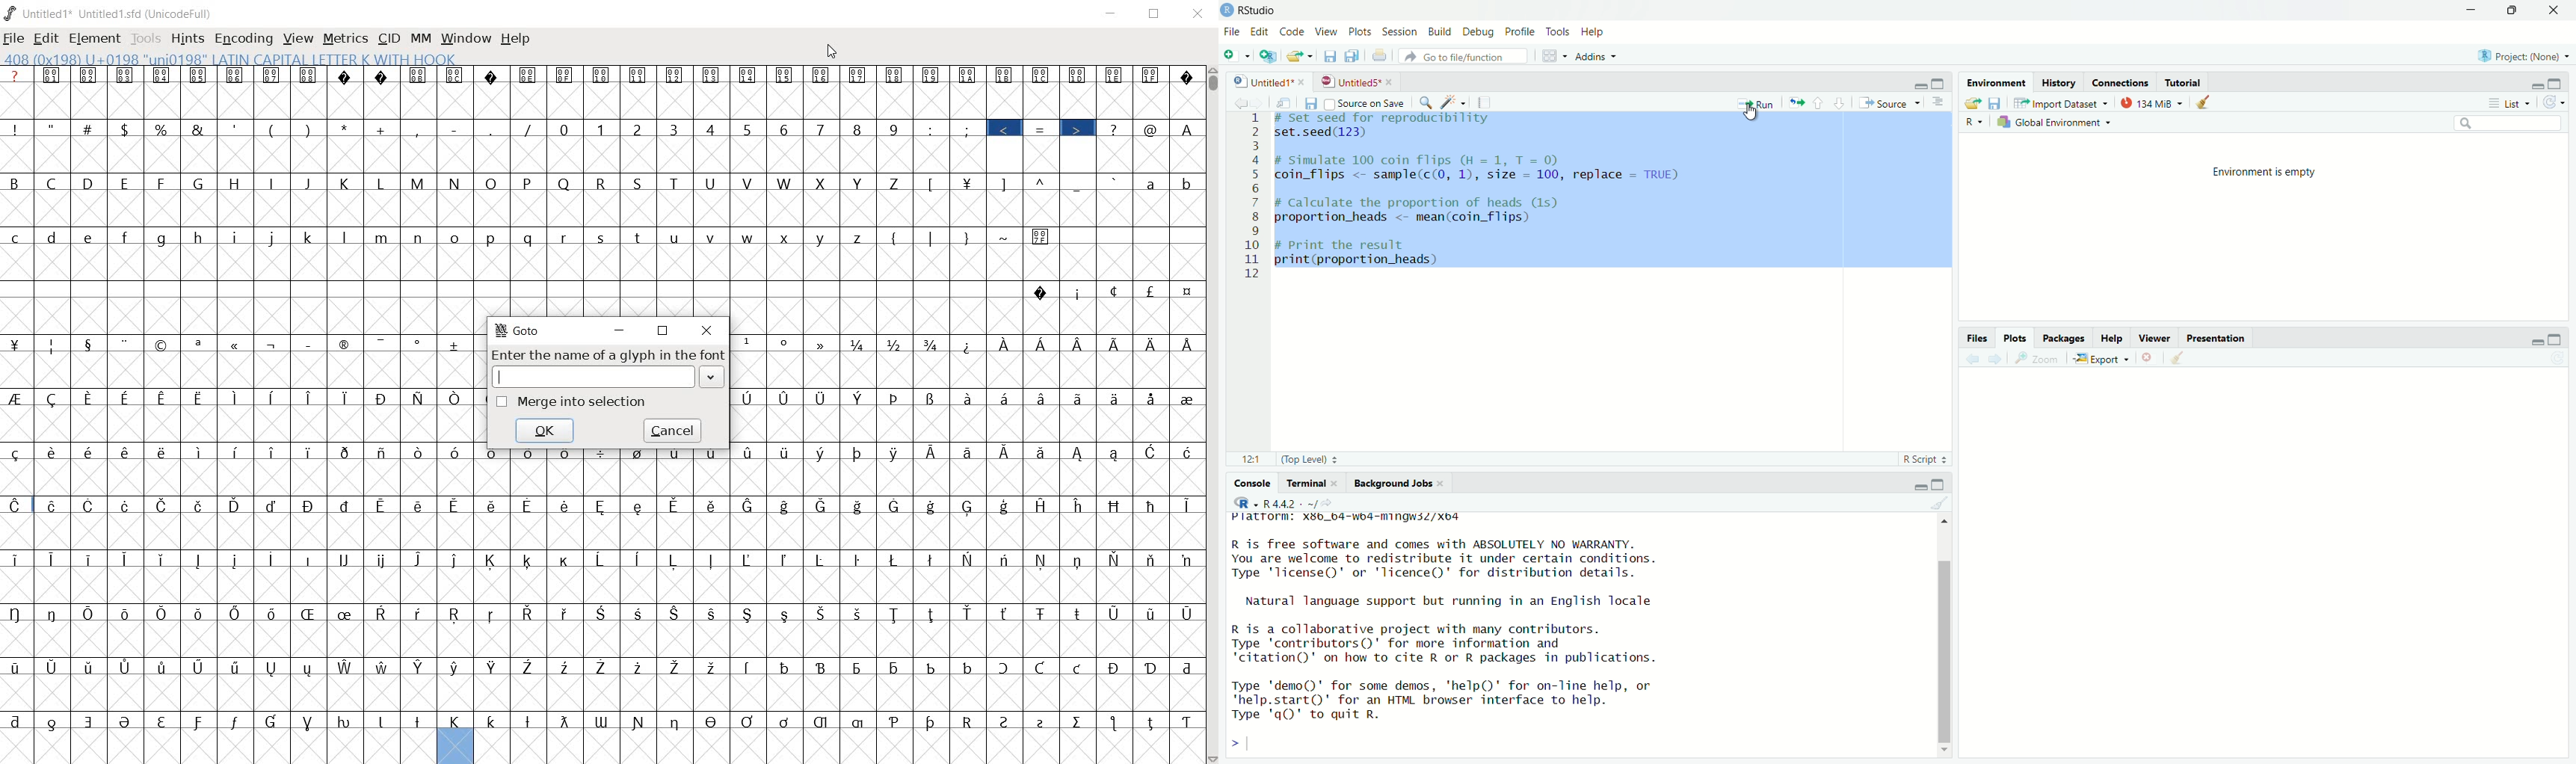 This screenshot has height=784, width=2576. I want to click on Connections, so click(2121, 82).